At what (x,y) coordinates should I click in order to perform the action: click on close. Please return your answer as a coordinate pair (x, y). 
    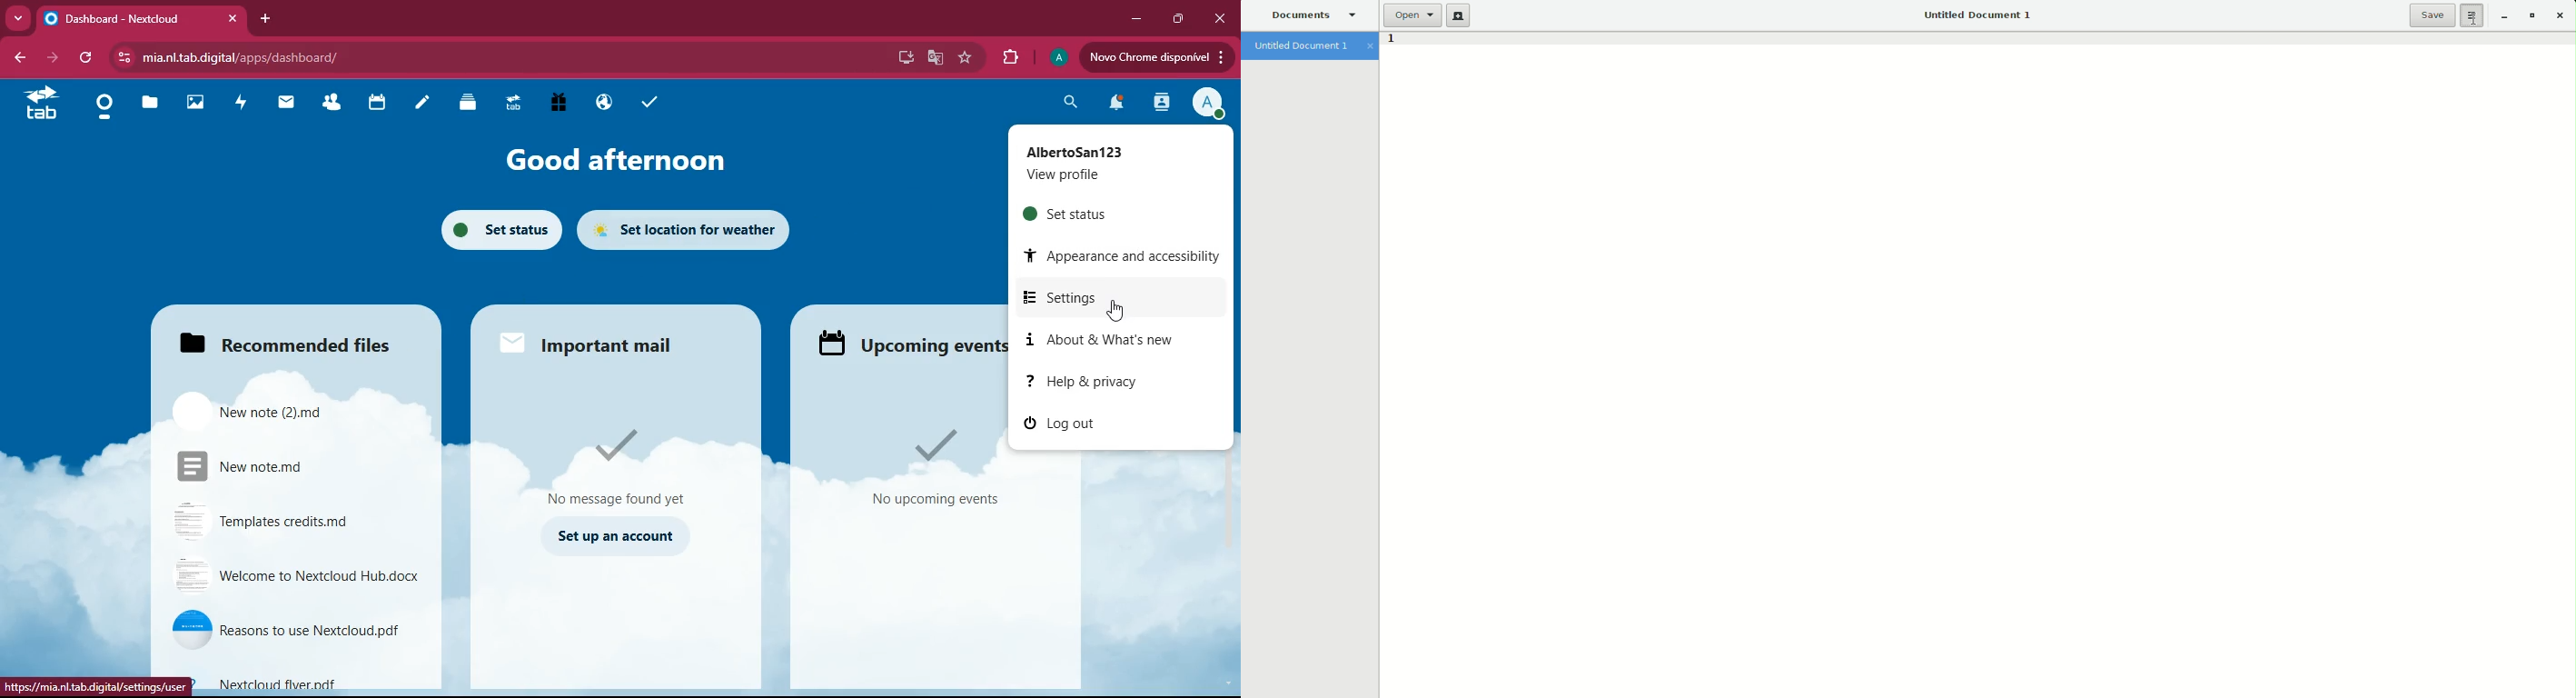
    Looking at the image, I should click on (1220, 17).